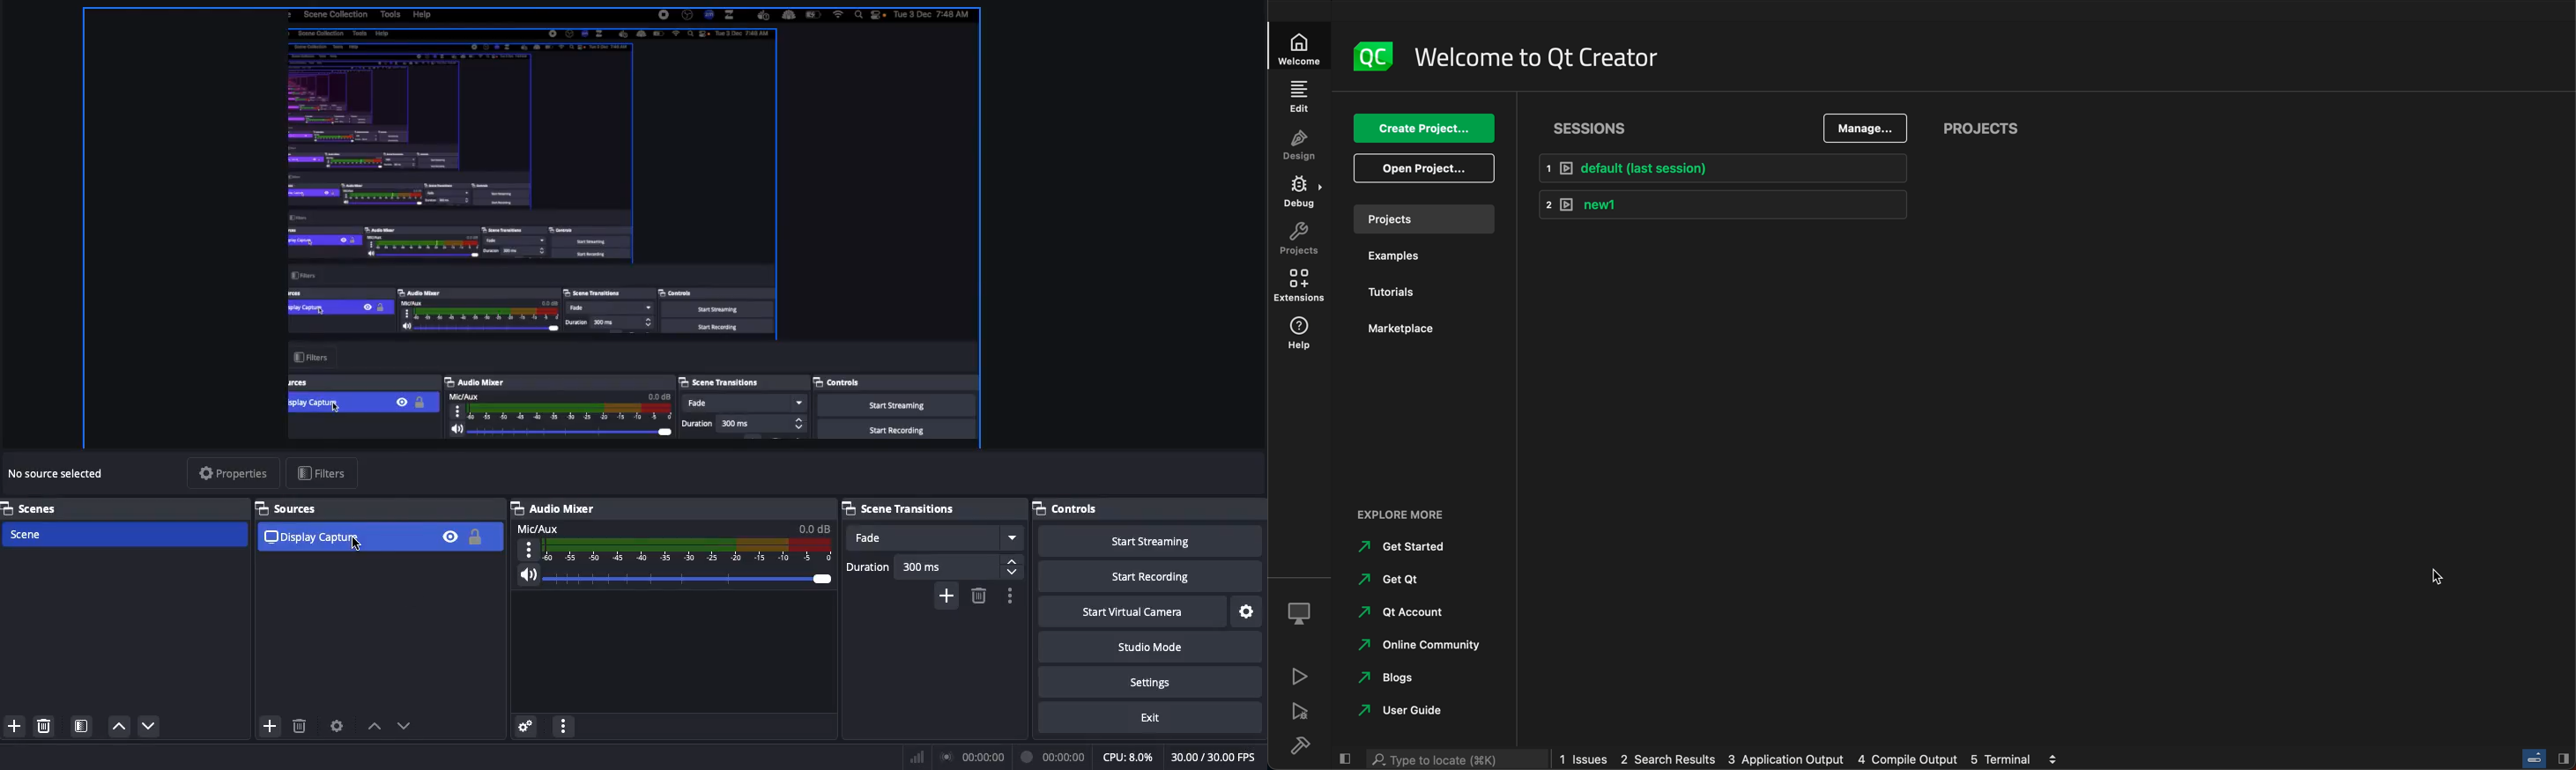 The height and width of the screenshot is (784, 2576). I want to click on Settings, so click(1148, 682).